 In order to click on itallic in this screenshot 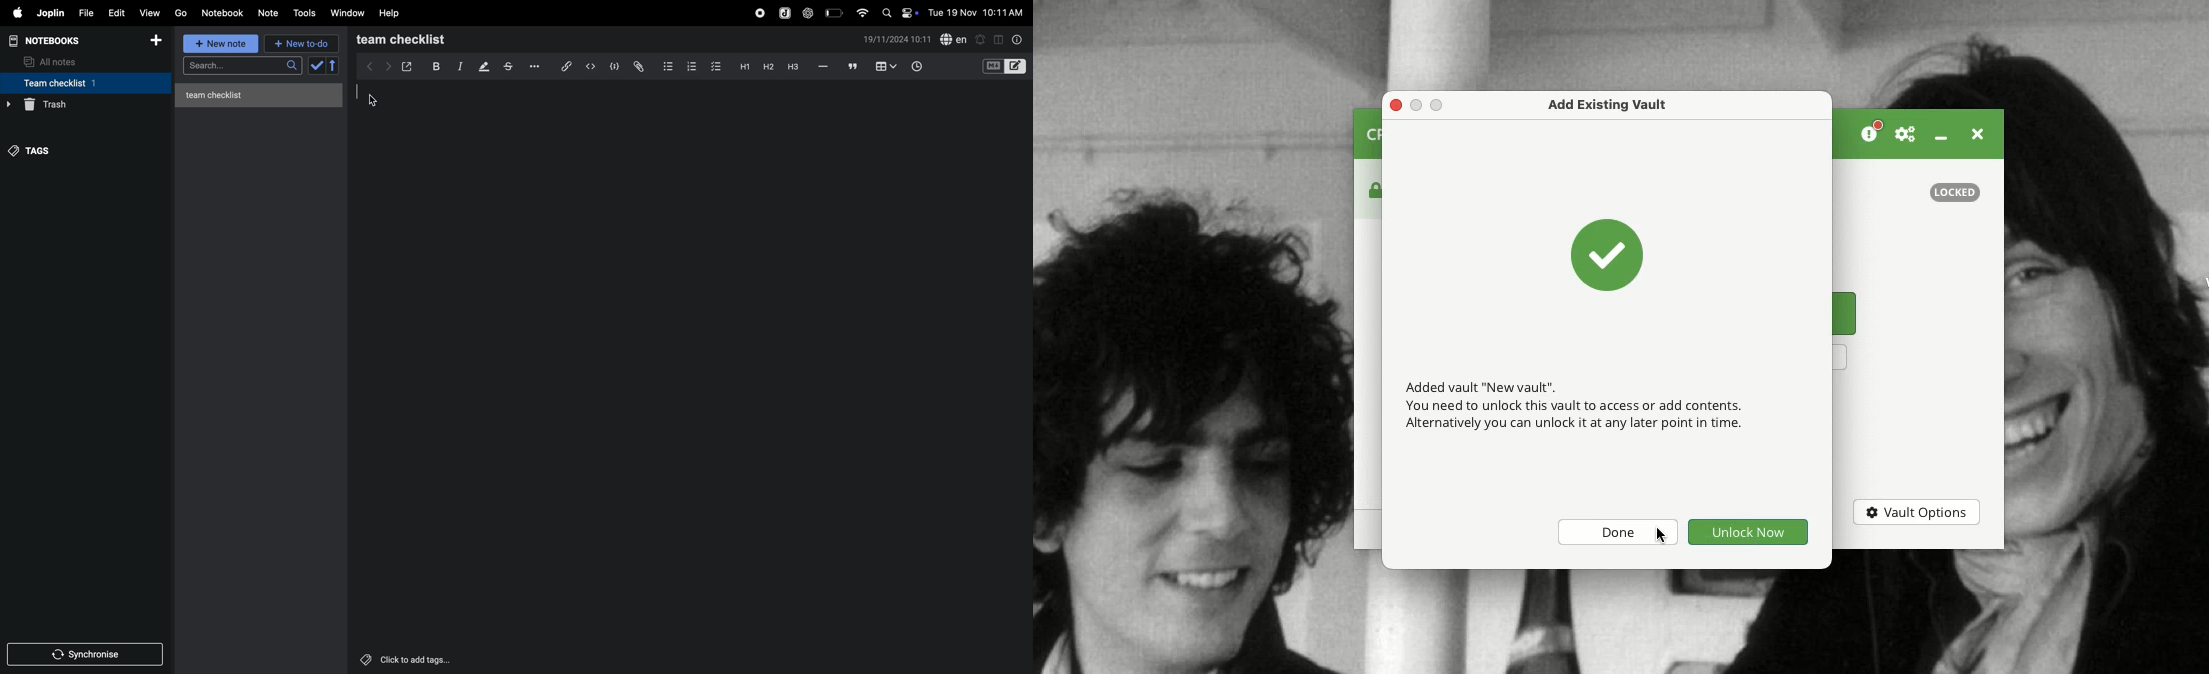, I will do `click(459, 66)`.